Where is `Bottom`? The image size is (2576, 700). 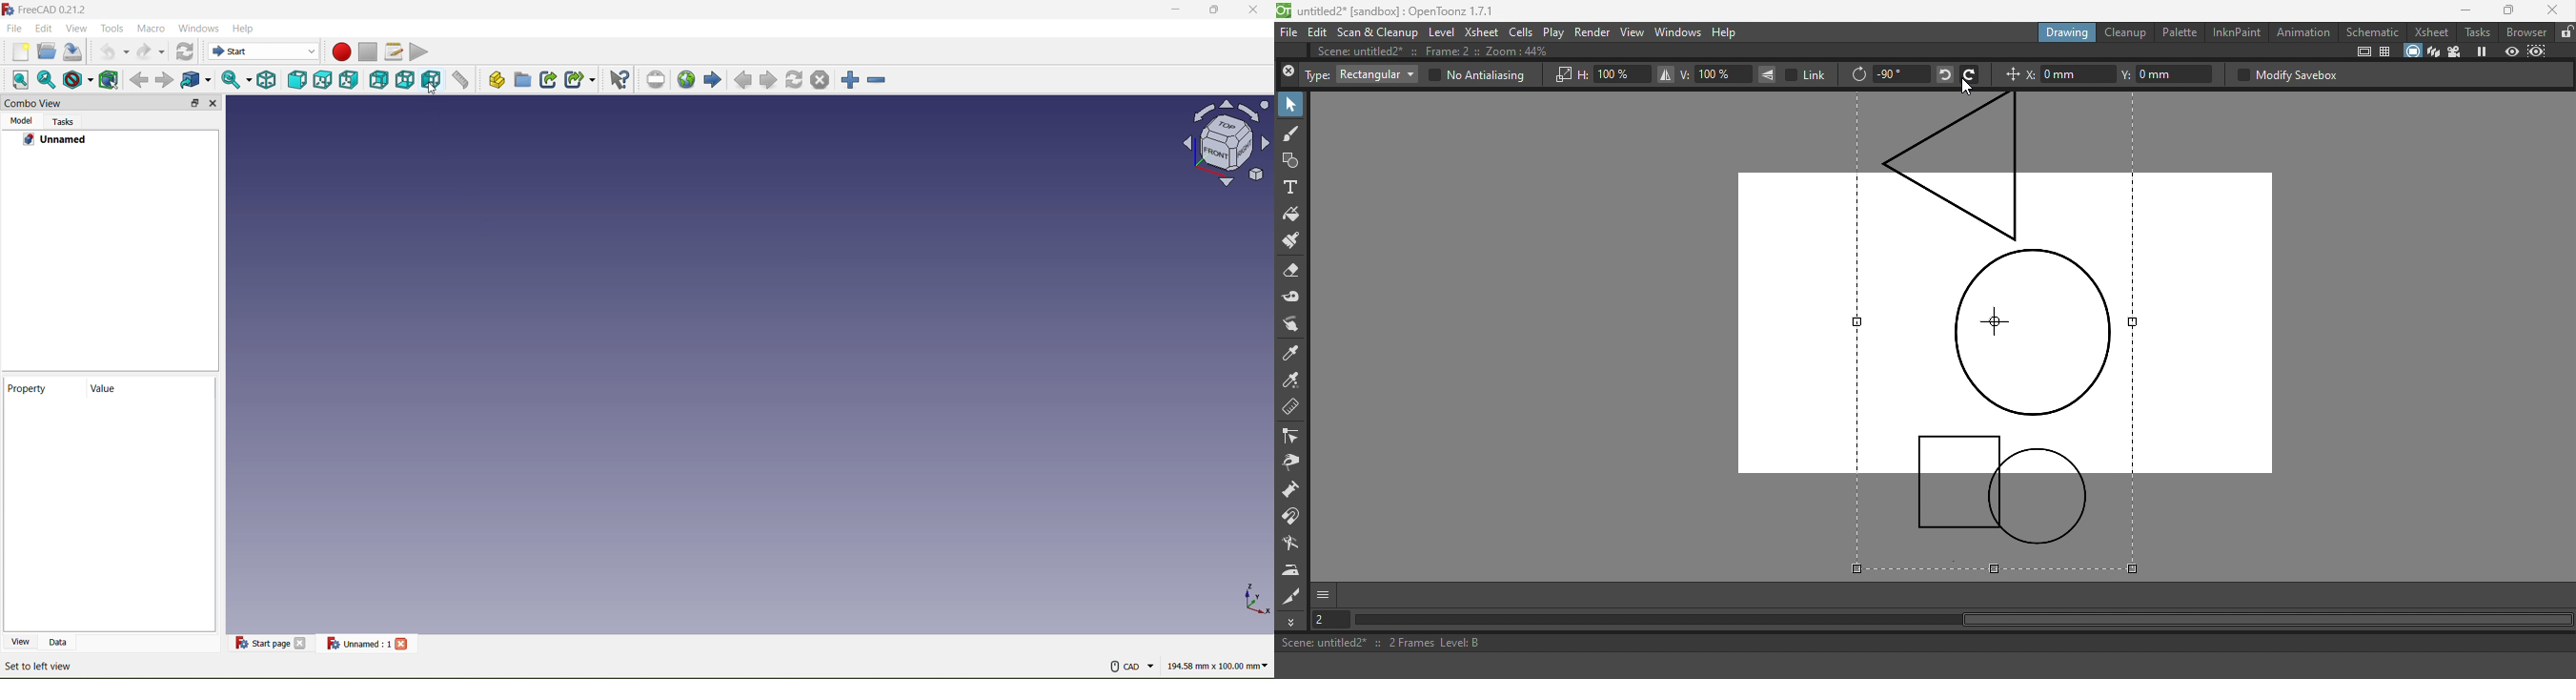
Bottom is located at coordinates (406, 80).